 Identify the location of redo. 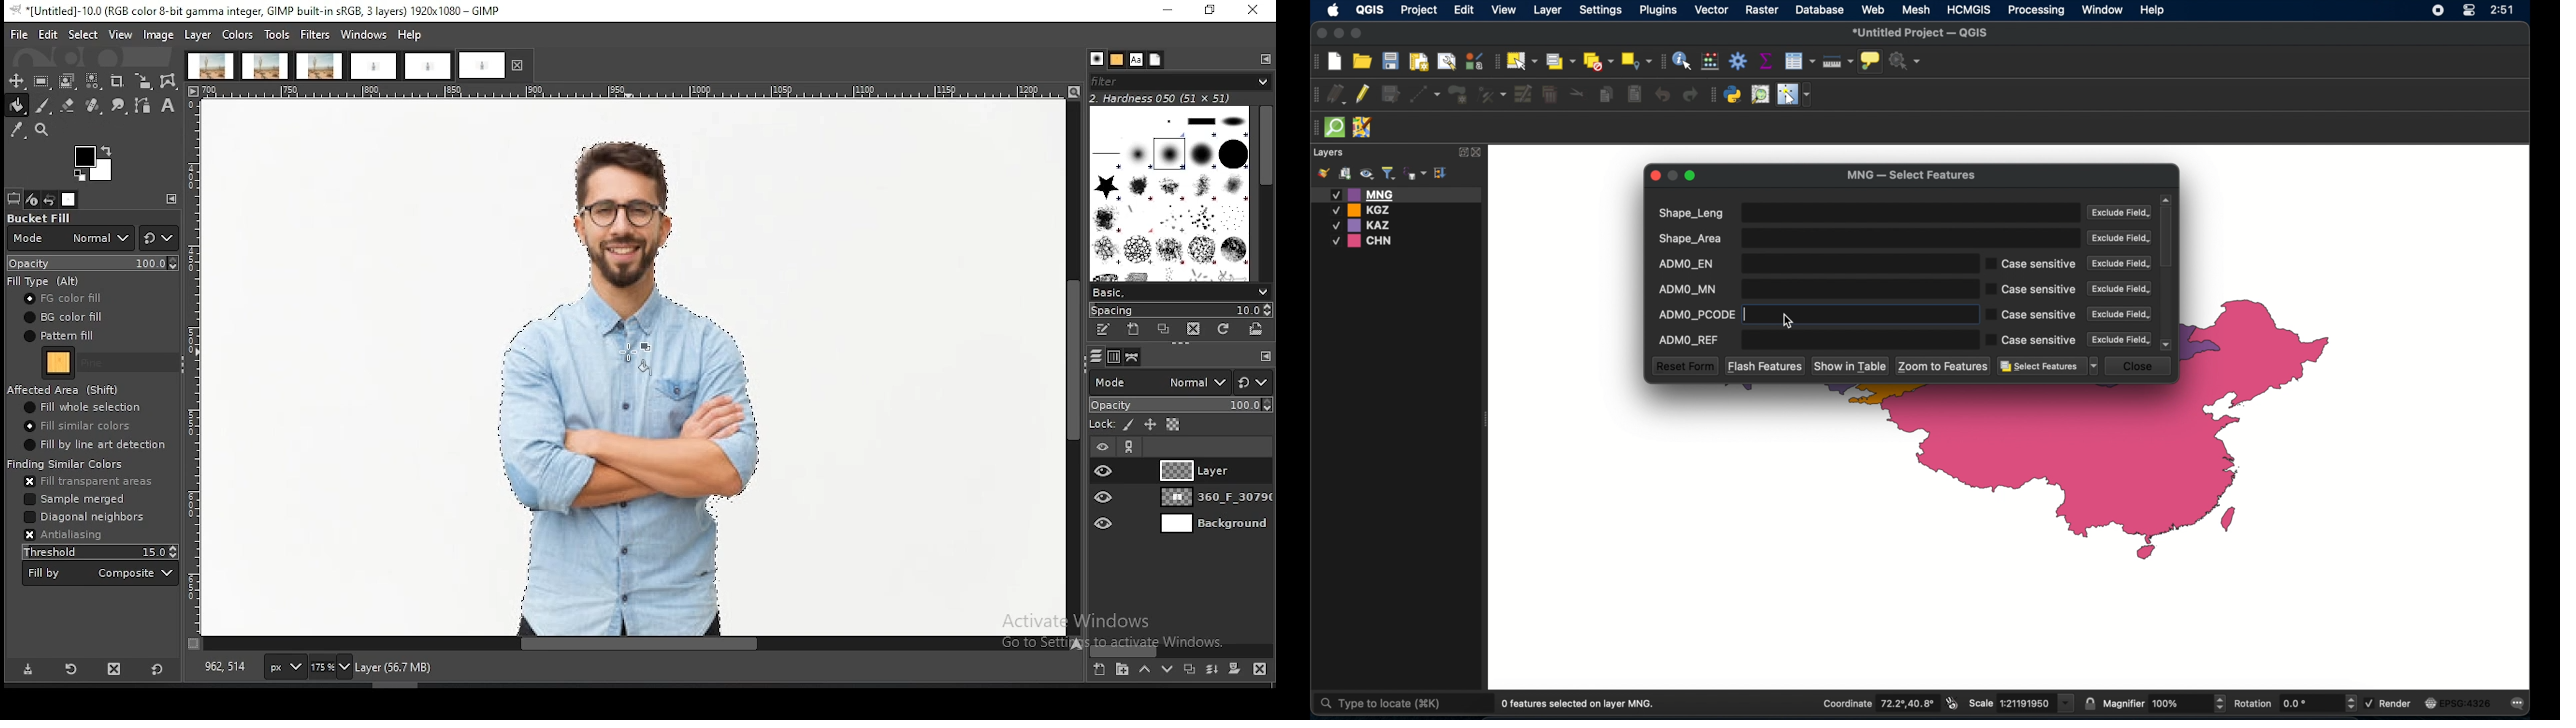
(1692, 95).